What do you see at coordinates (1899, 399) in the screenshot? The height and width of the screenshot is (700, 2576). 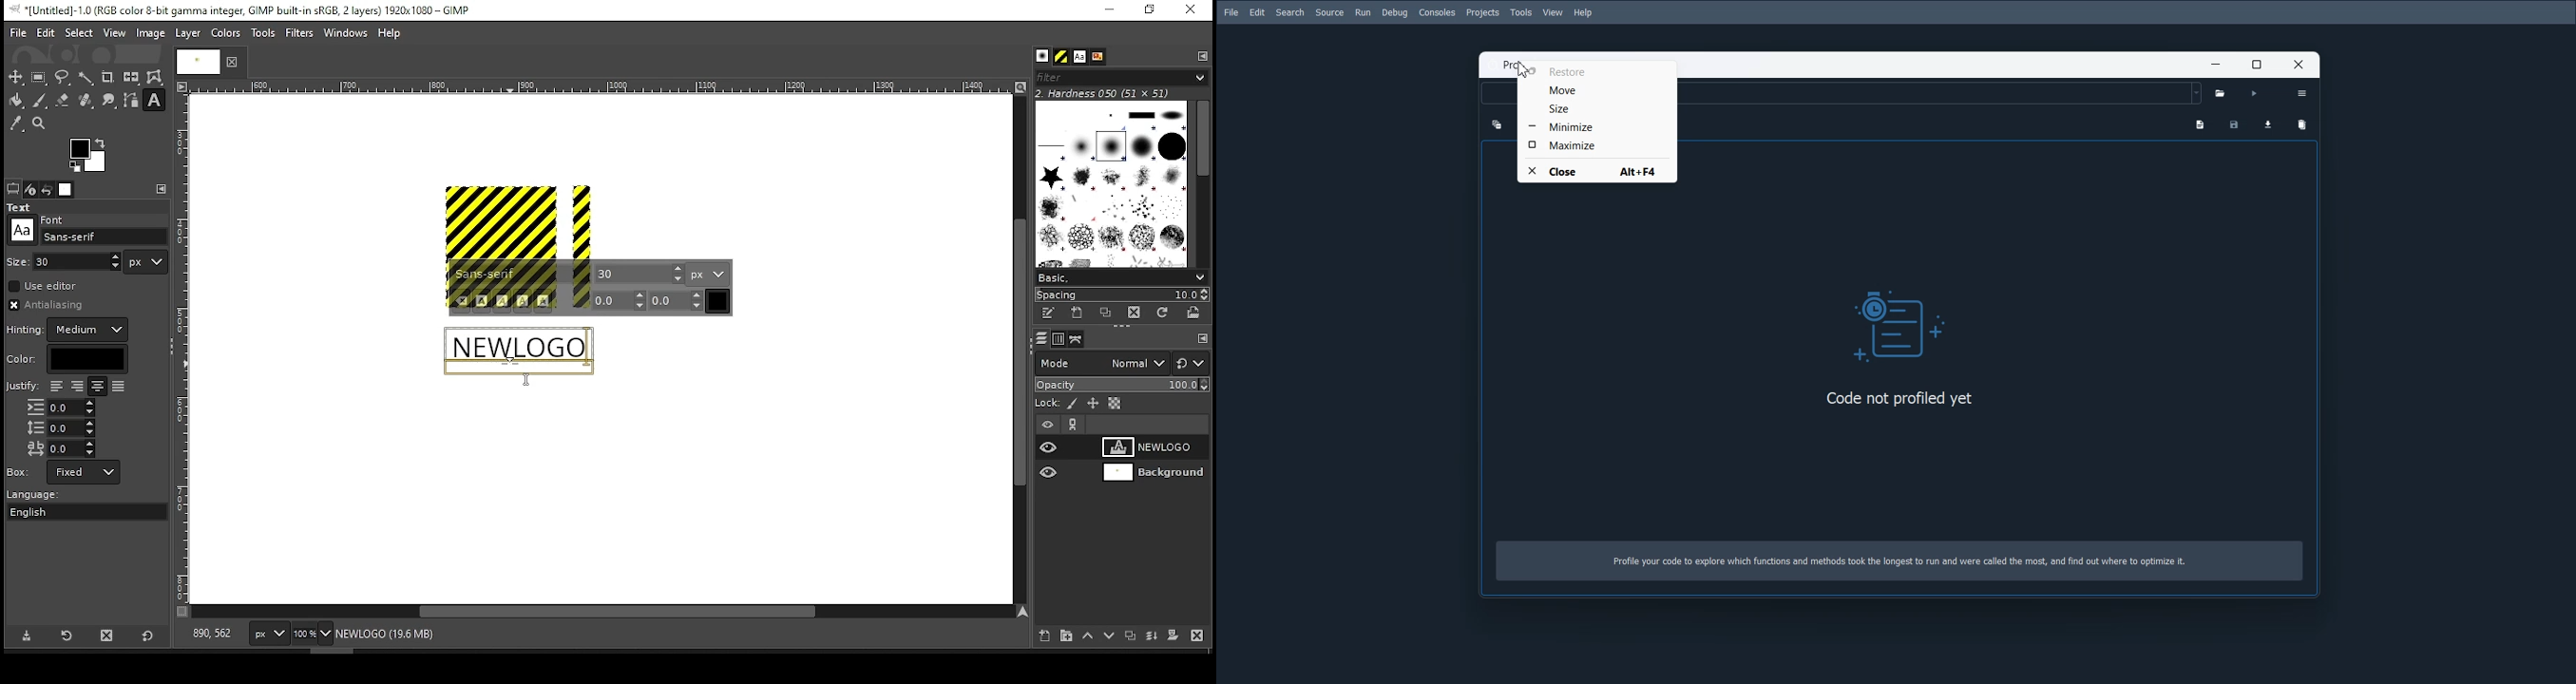 I see `code not profiled yet` at bounding box center [1899, 399].